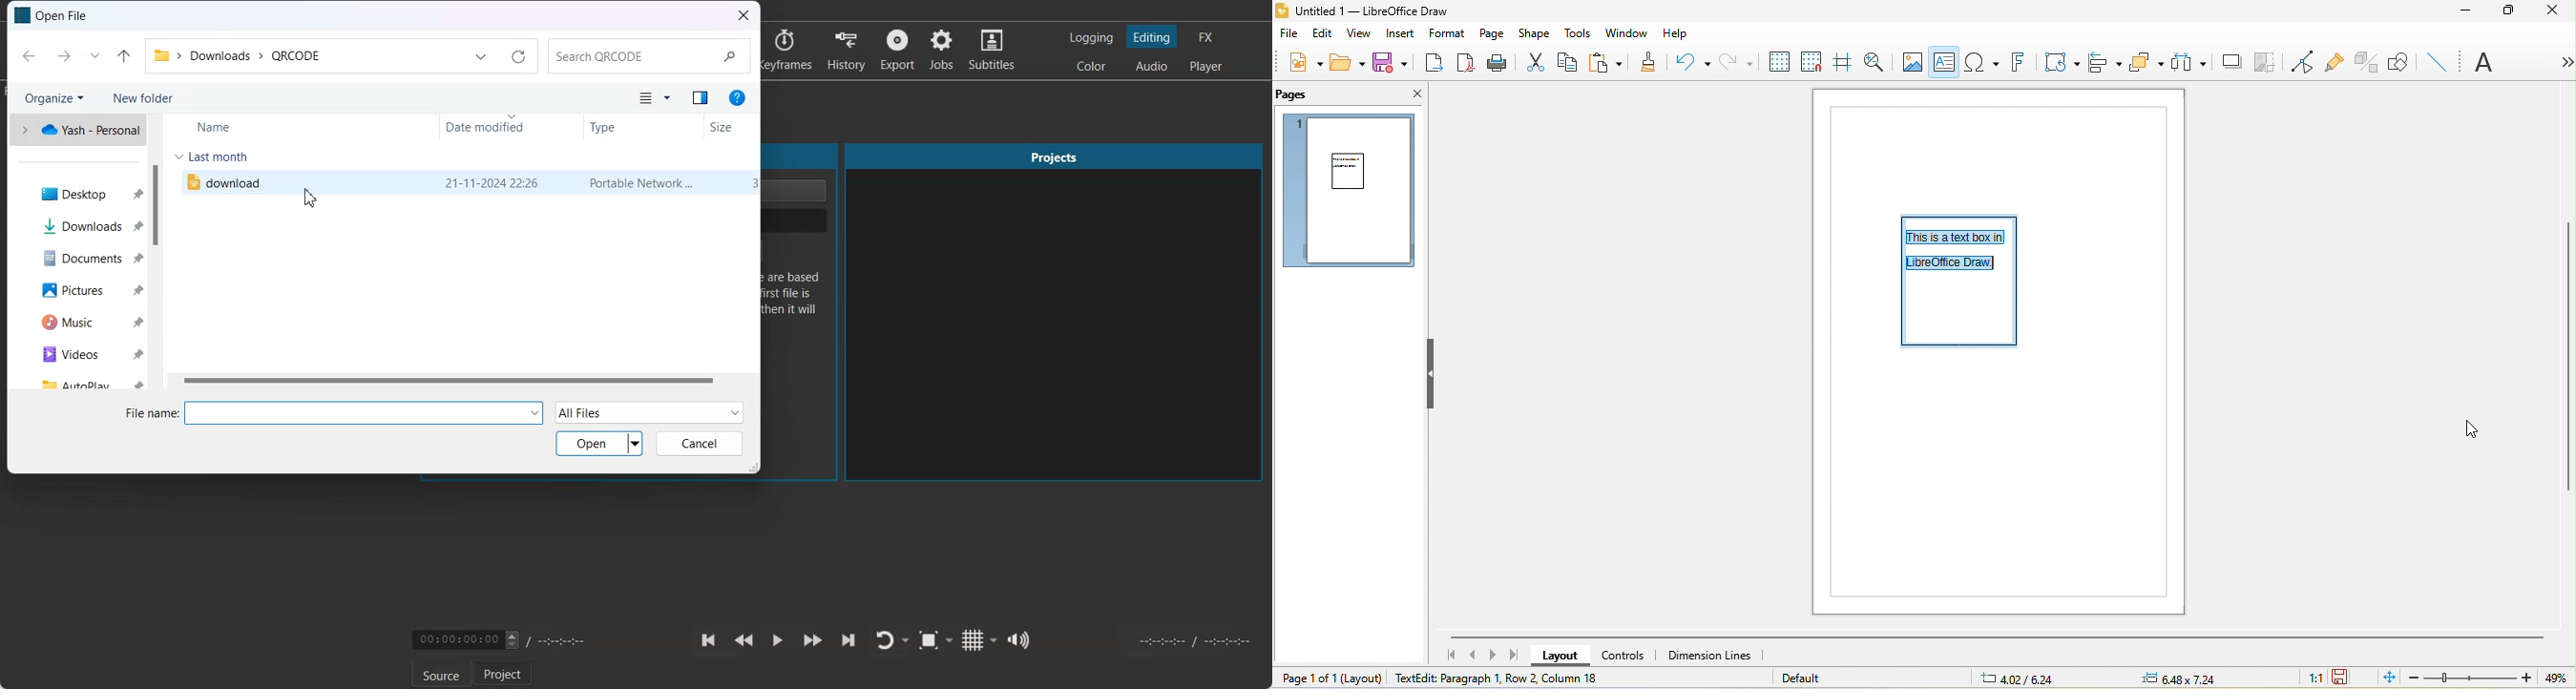  I want to click on Export, so click(900, 50).